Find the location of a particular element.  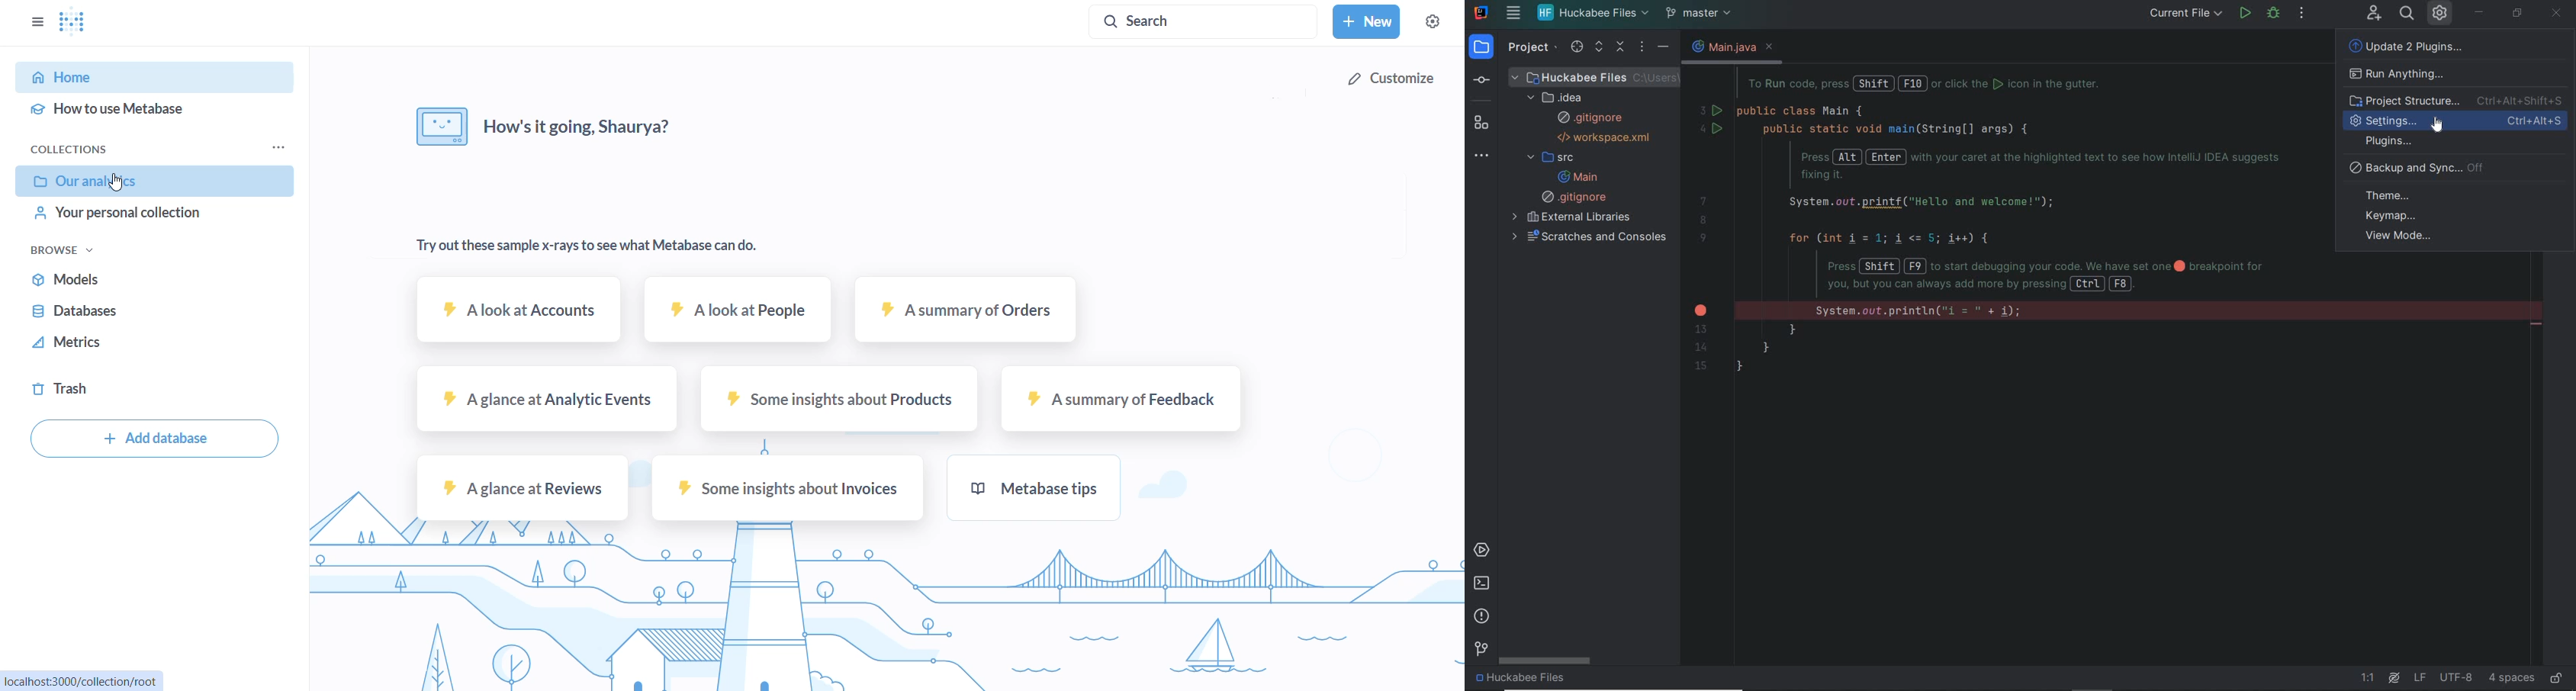

databases is located at coordinates (147, 317).